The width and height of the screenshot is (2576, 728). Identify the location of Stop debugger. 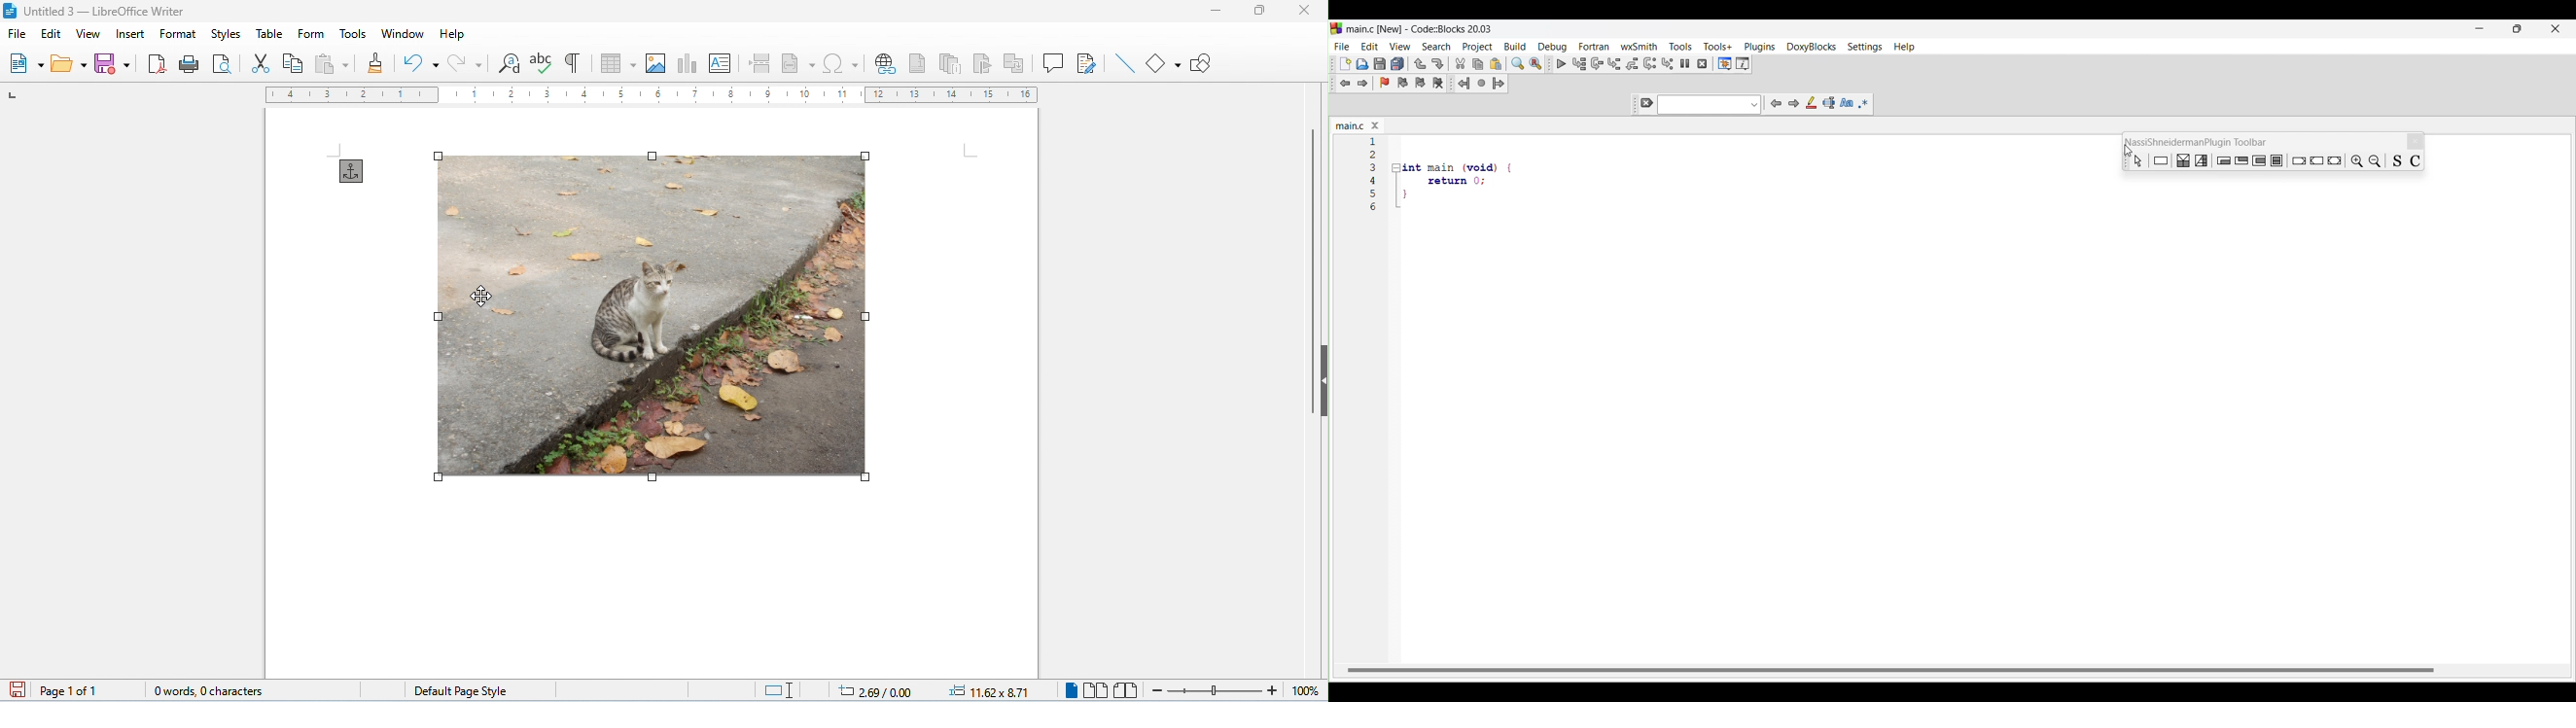
(1702, 64).